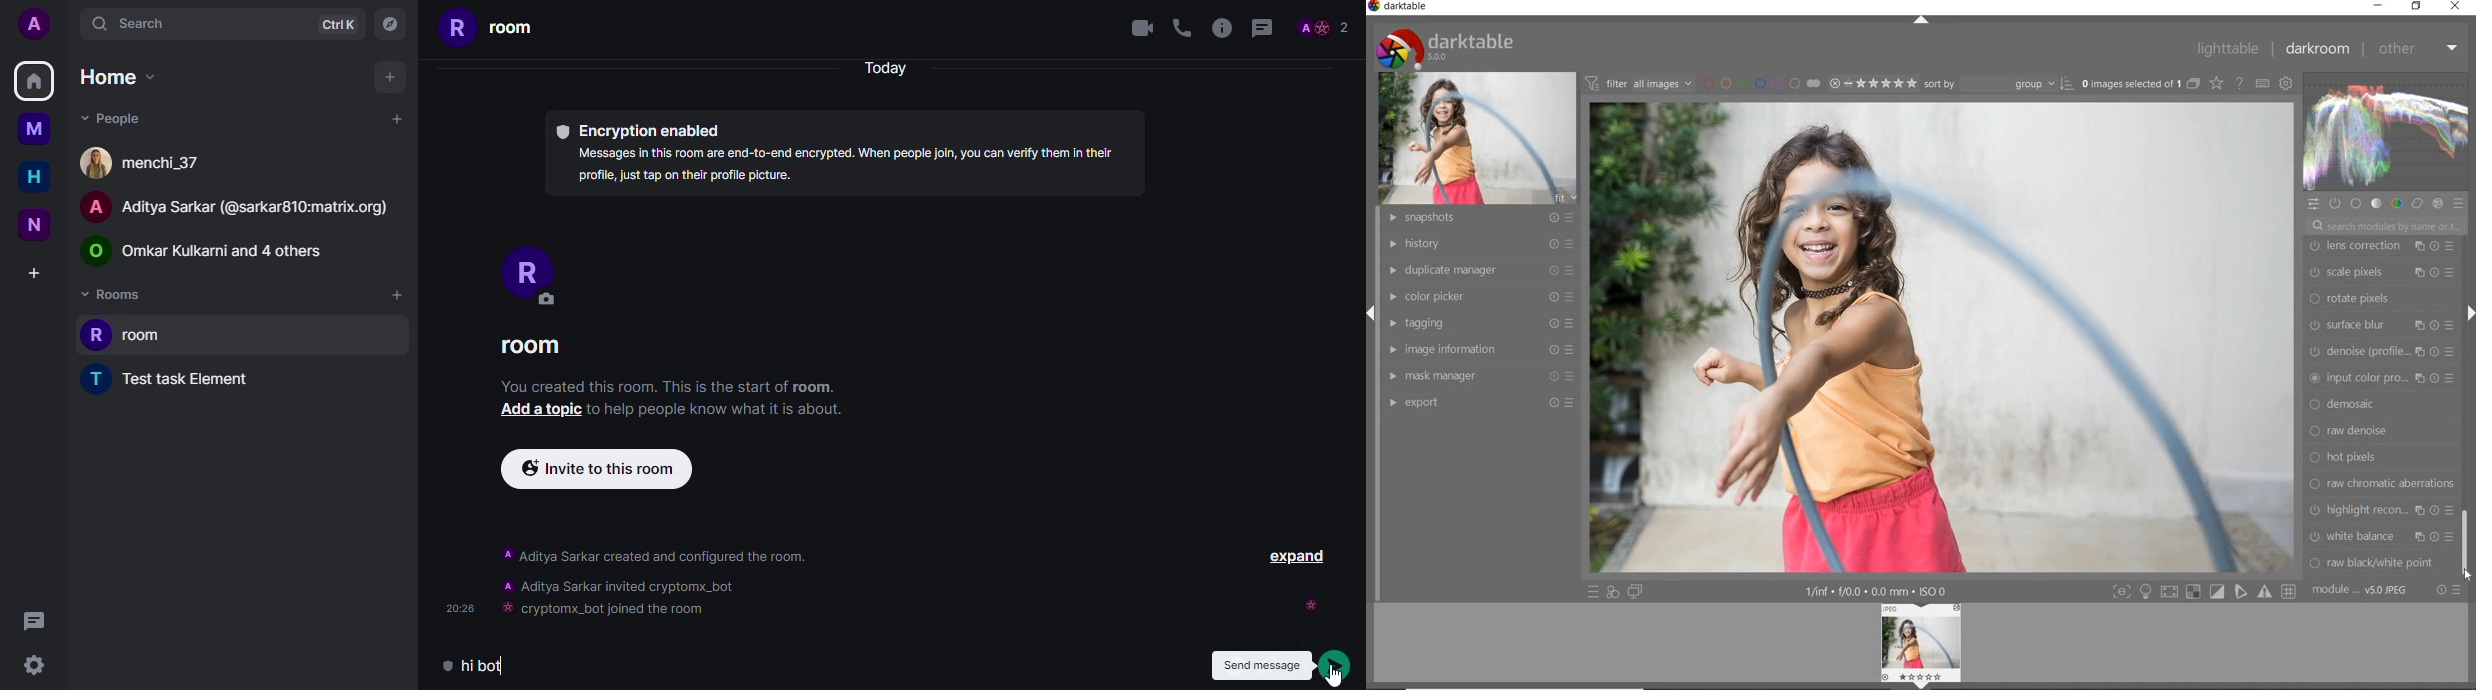  I want to click on selected image range rating, so click(1872, 82).